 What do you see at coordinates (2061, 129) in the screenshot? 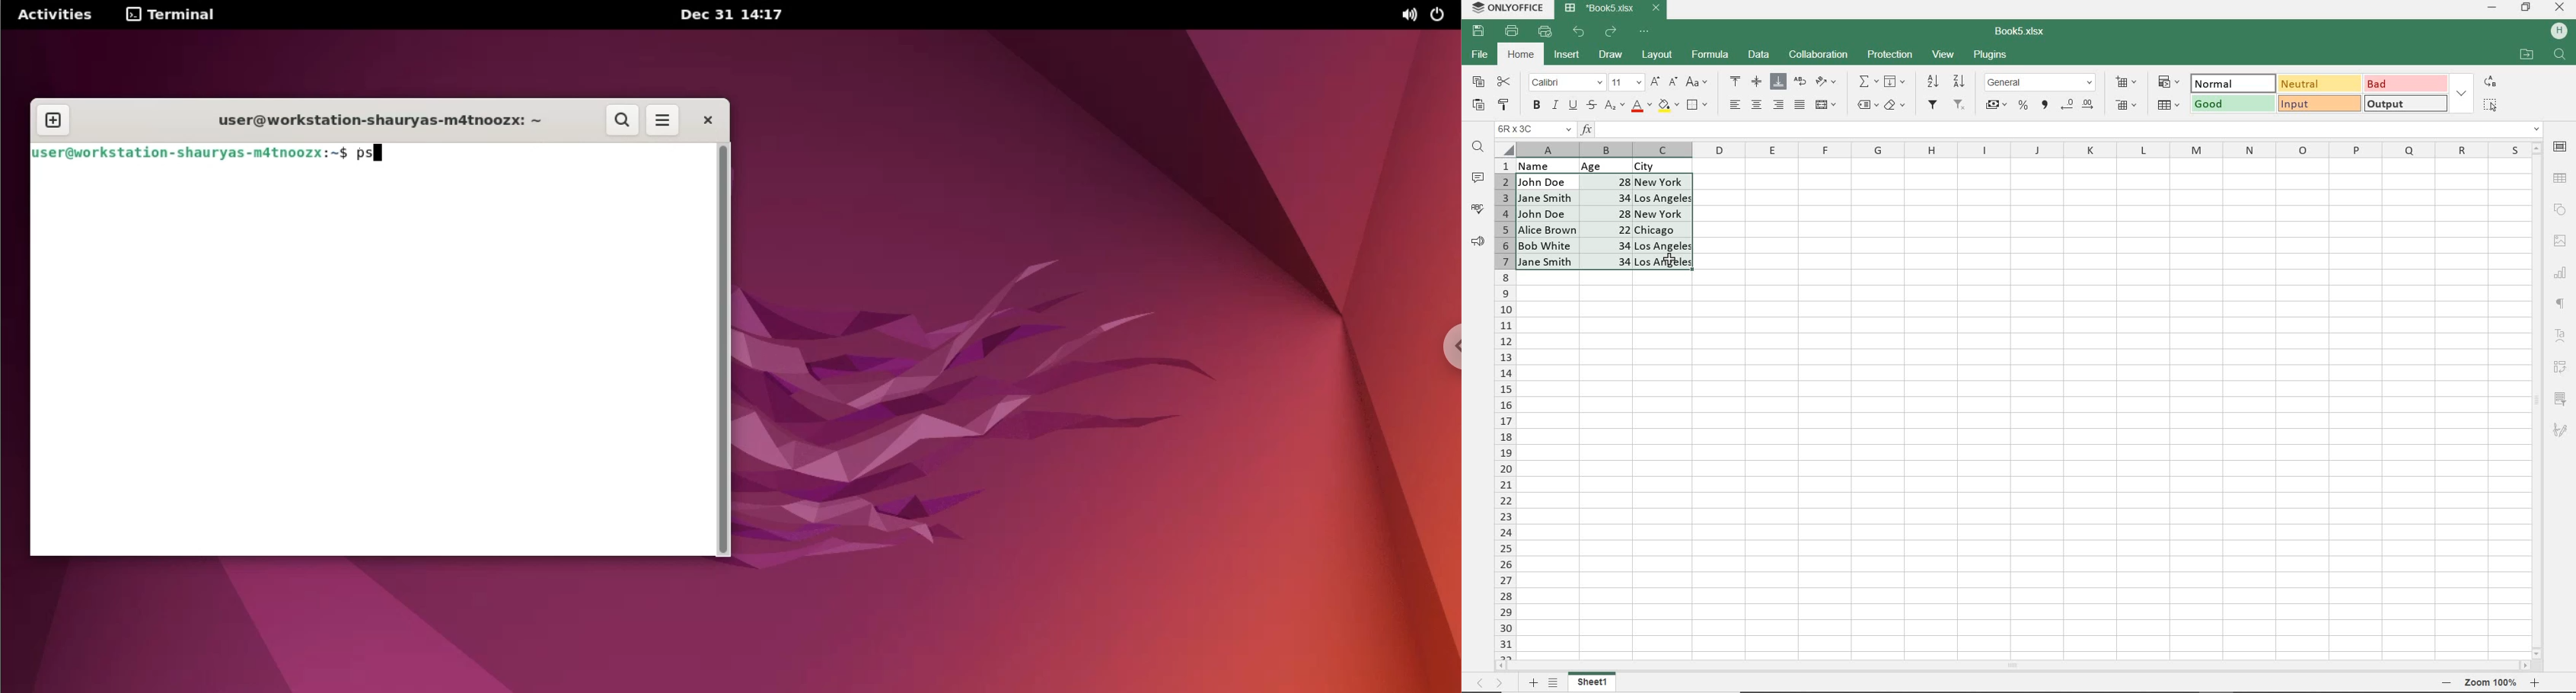
I see `INPUT FUNCTION` at bounding box center [2061, 129].